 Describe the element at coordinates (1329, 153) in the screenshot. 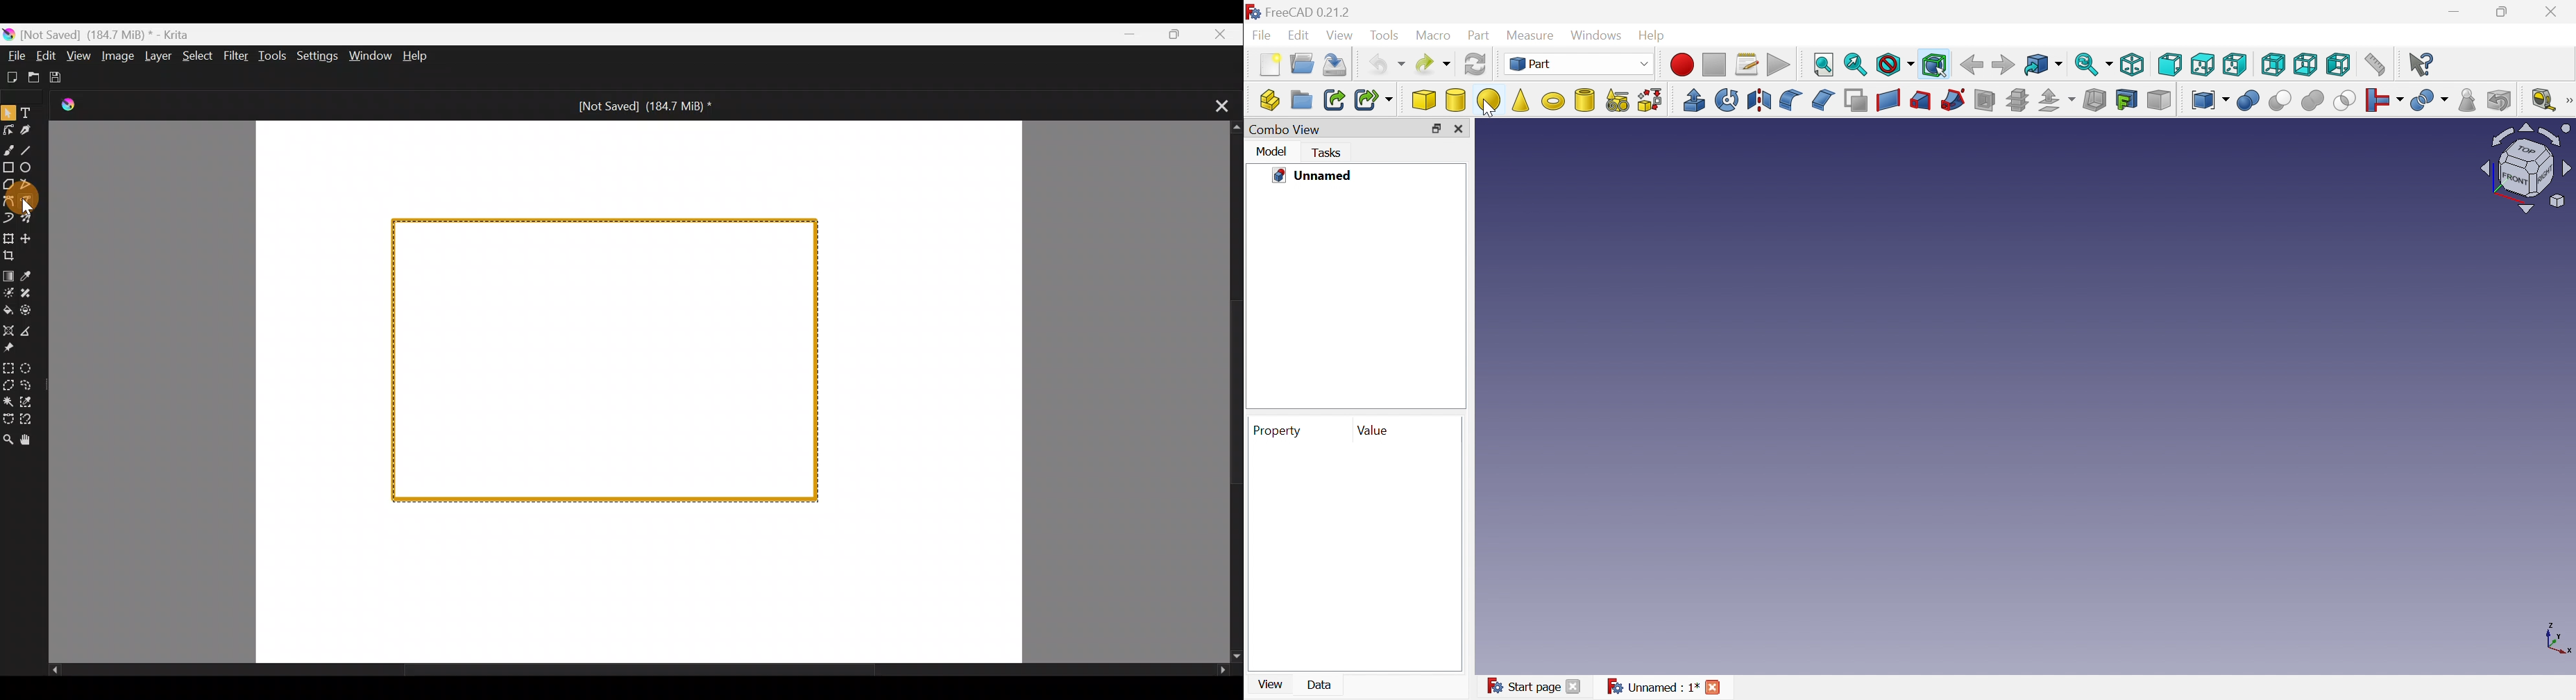

I see `Tasks` at that location.